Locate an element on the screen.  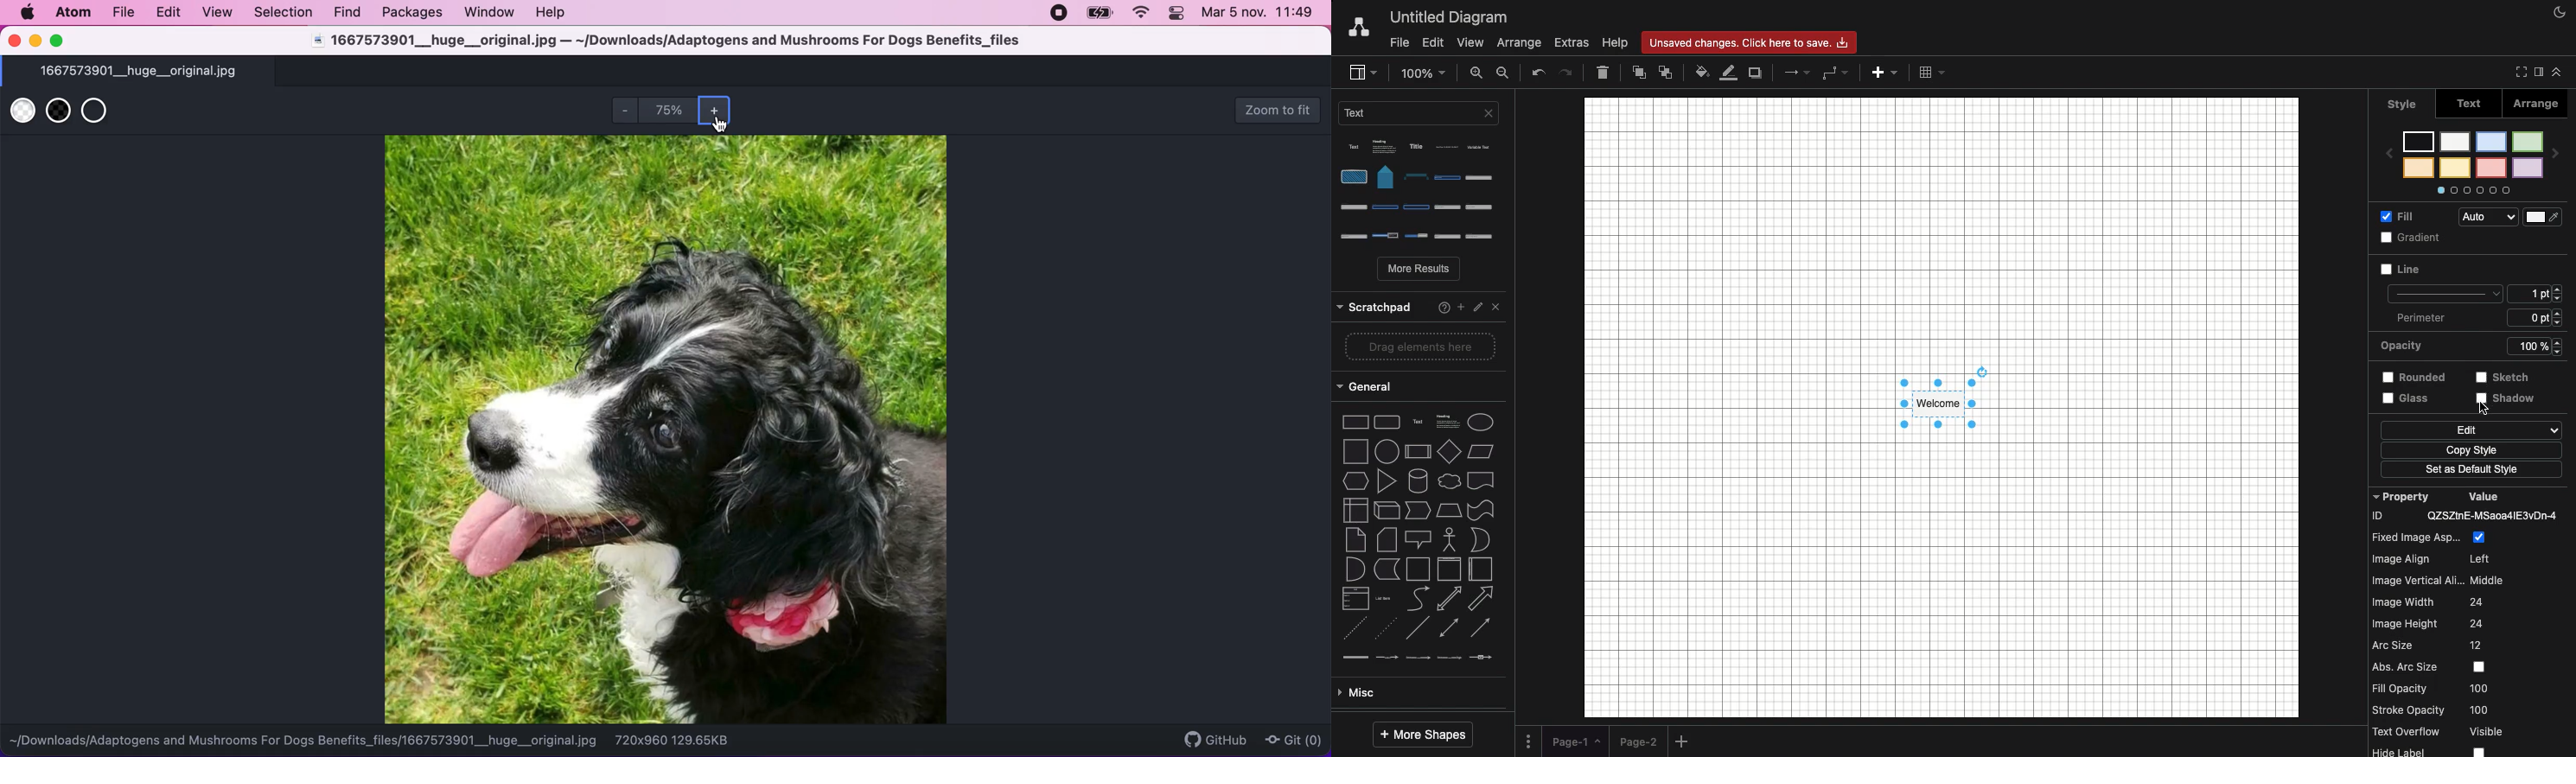
Advanced is located at coordinates (1415, 568).